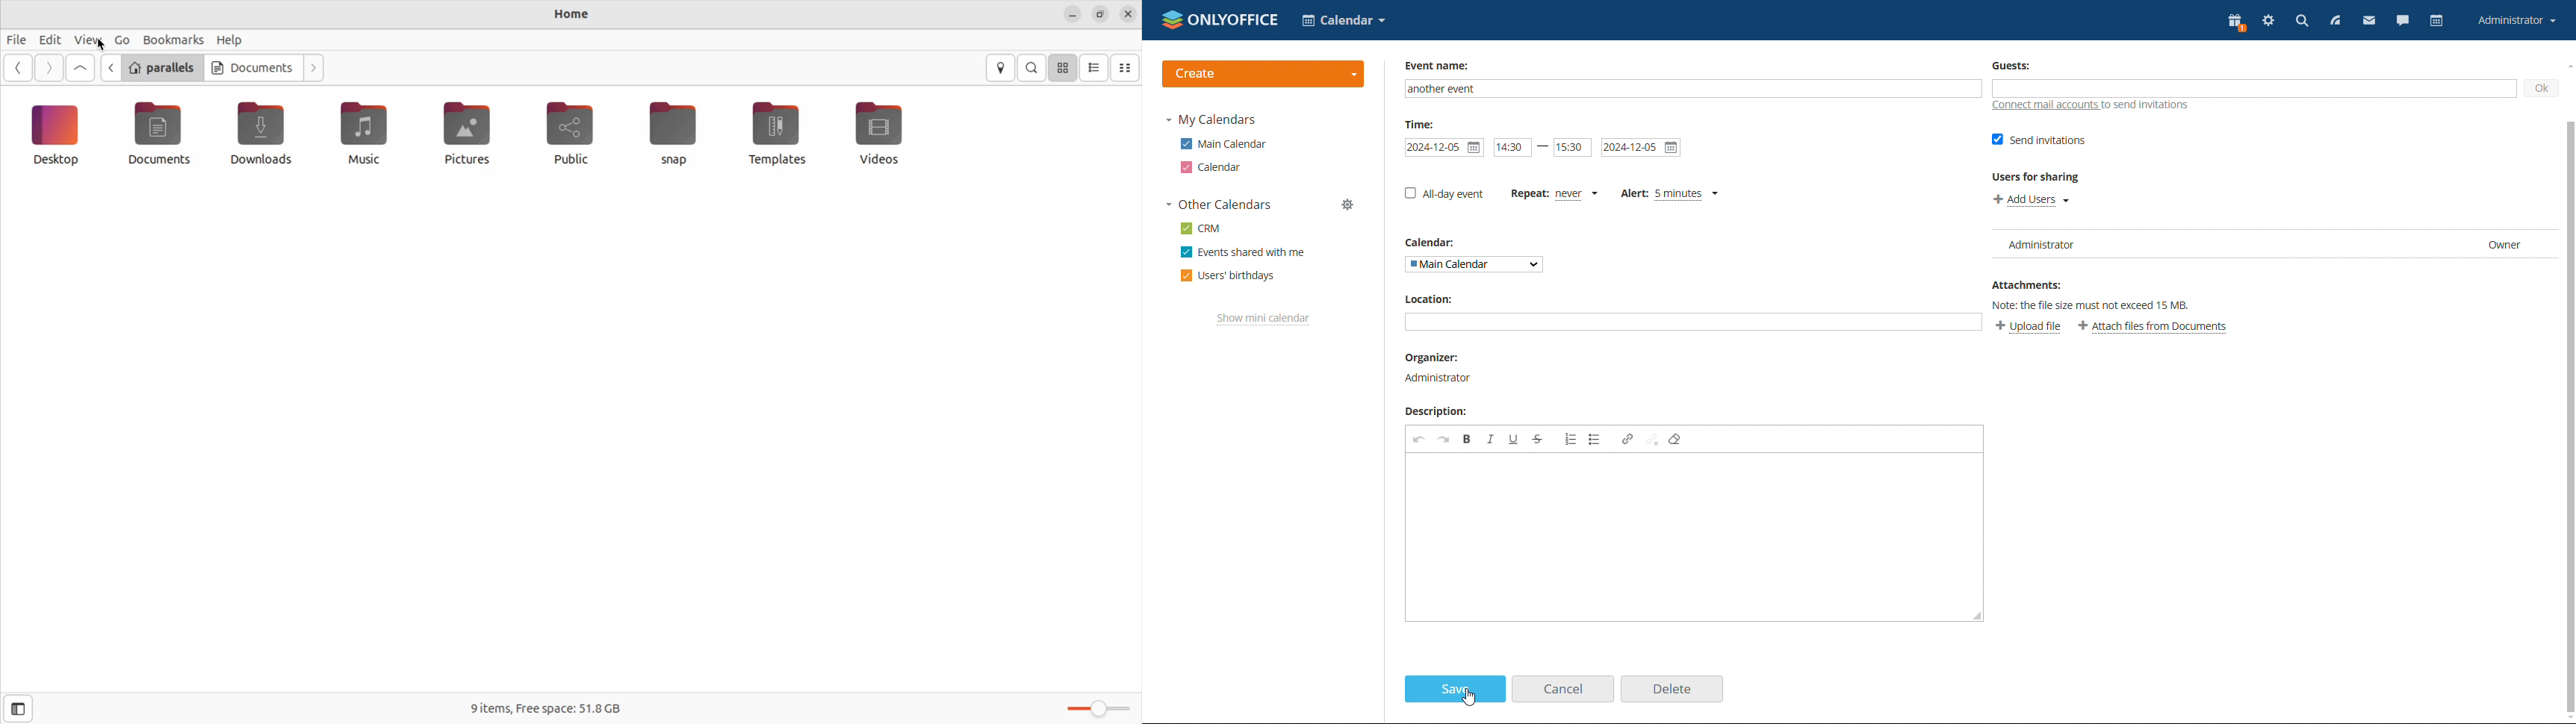 This screenshot has height=728, width=2576. I want to click on Go back, so click(19, 67).